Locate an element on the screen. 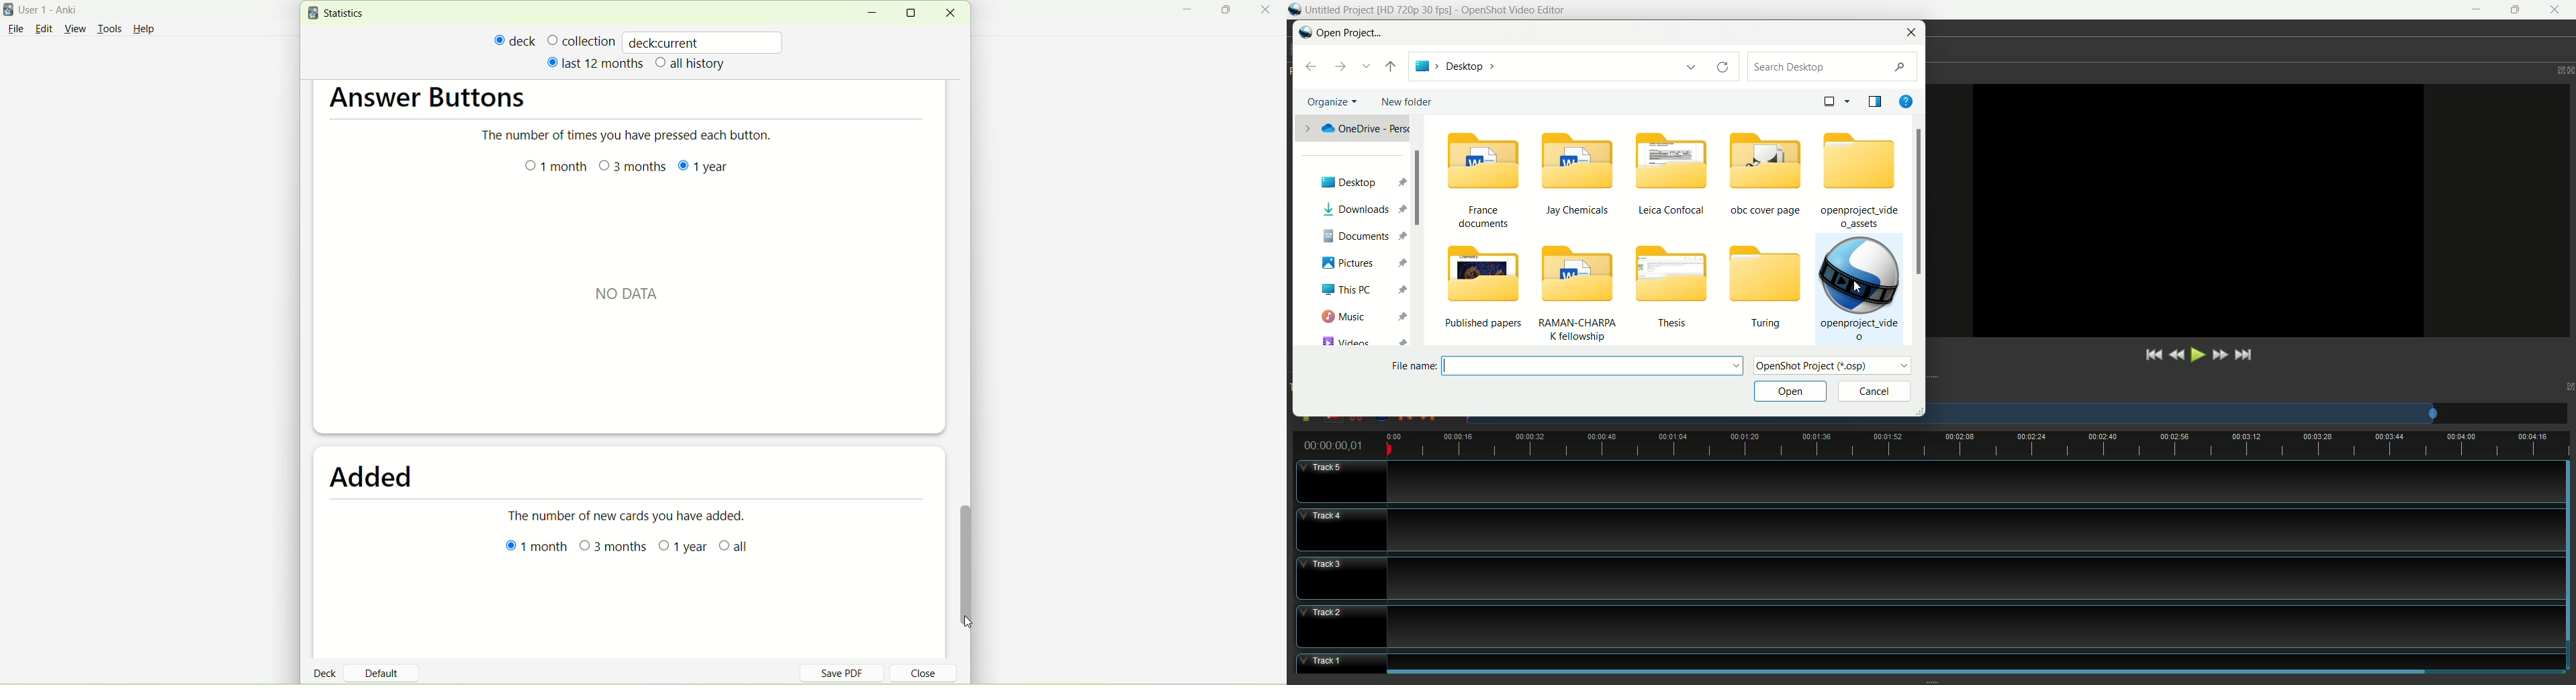 The width and height of the screenshot is (2576, 700). File  is located at coordinates (15, 29).